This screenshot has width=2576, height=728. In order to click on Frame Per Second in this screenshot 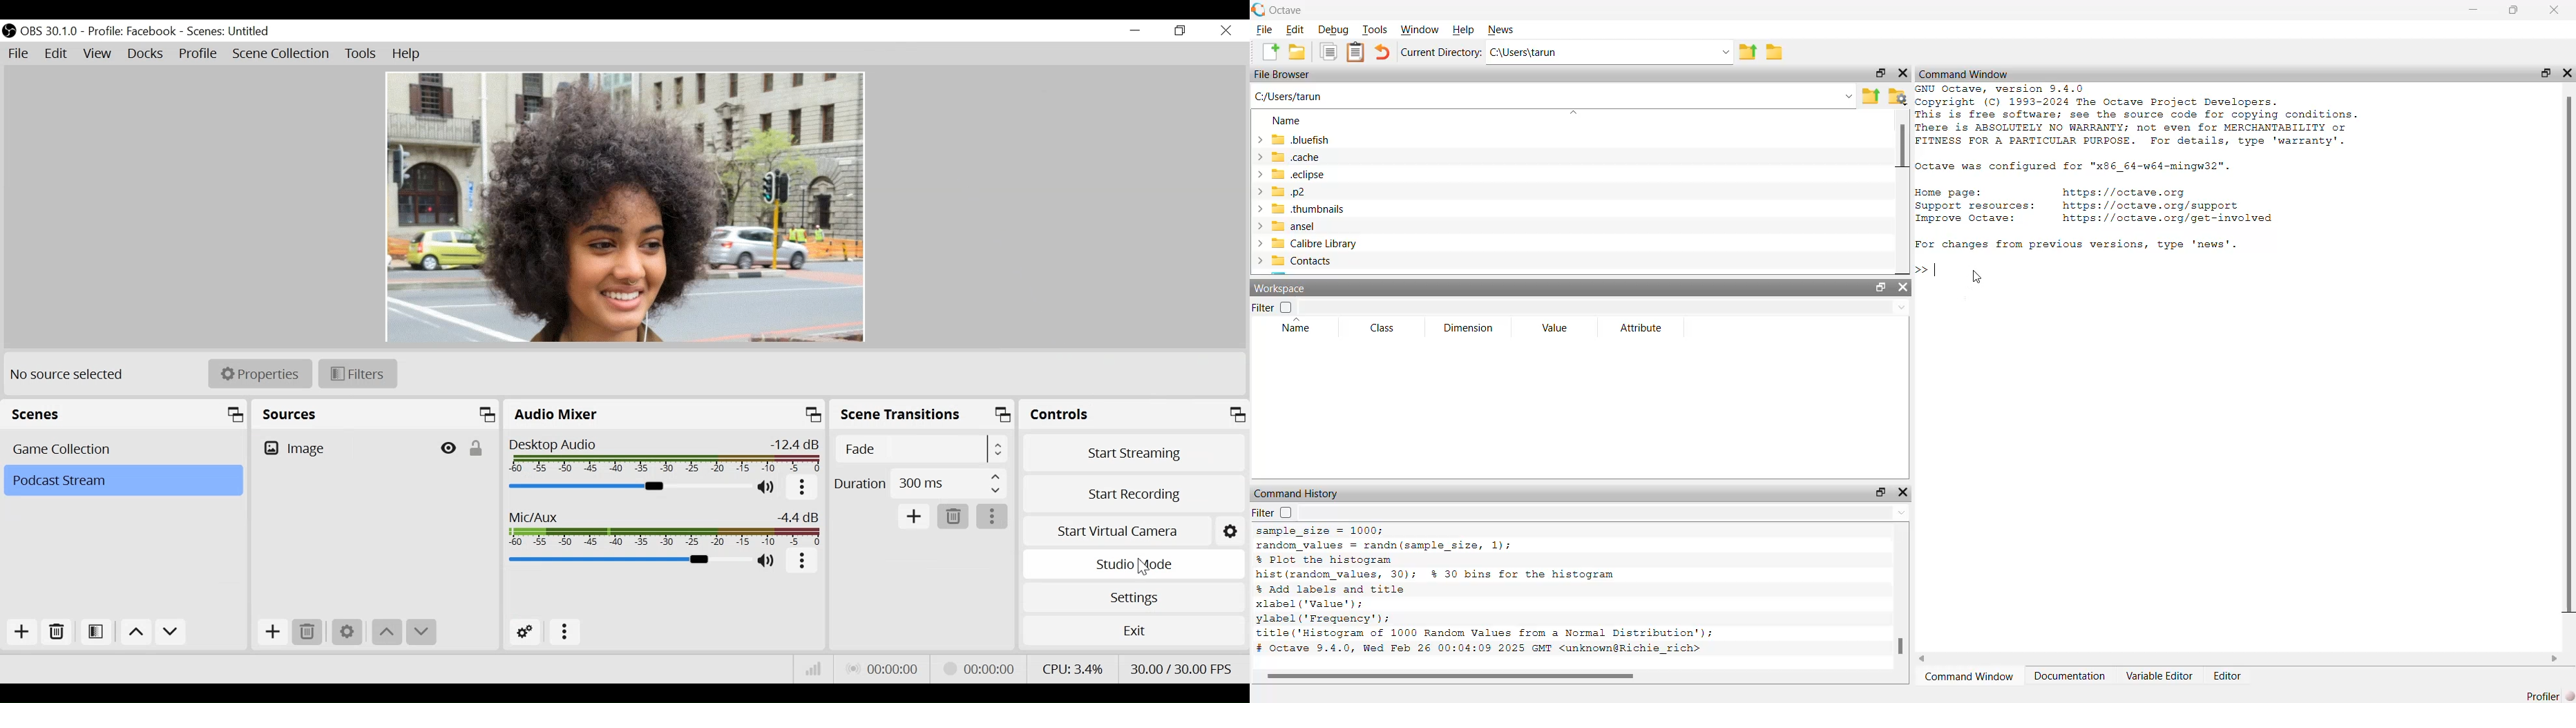, I will do `click(1181, 667)`.